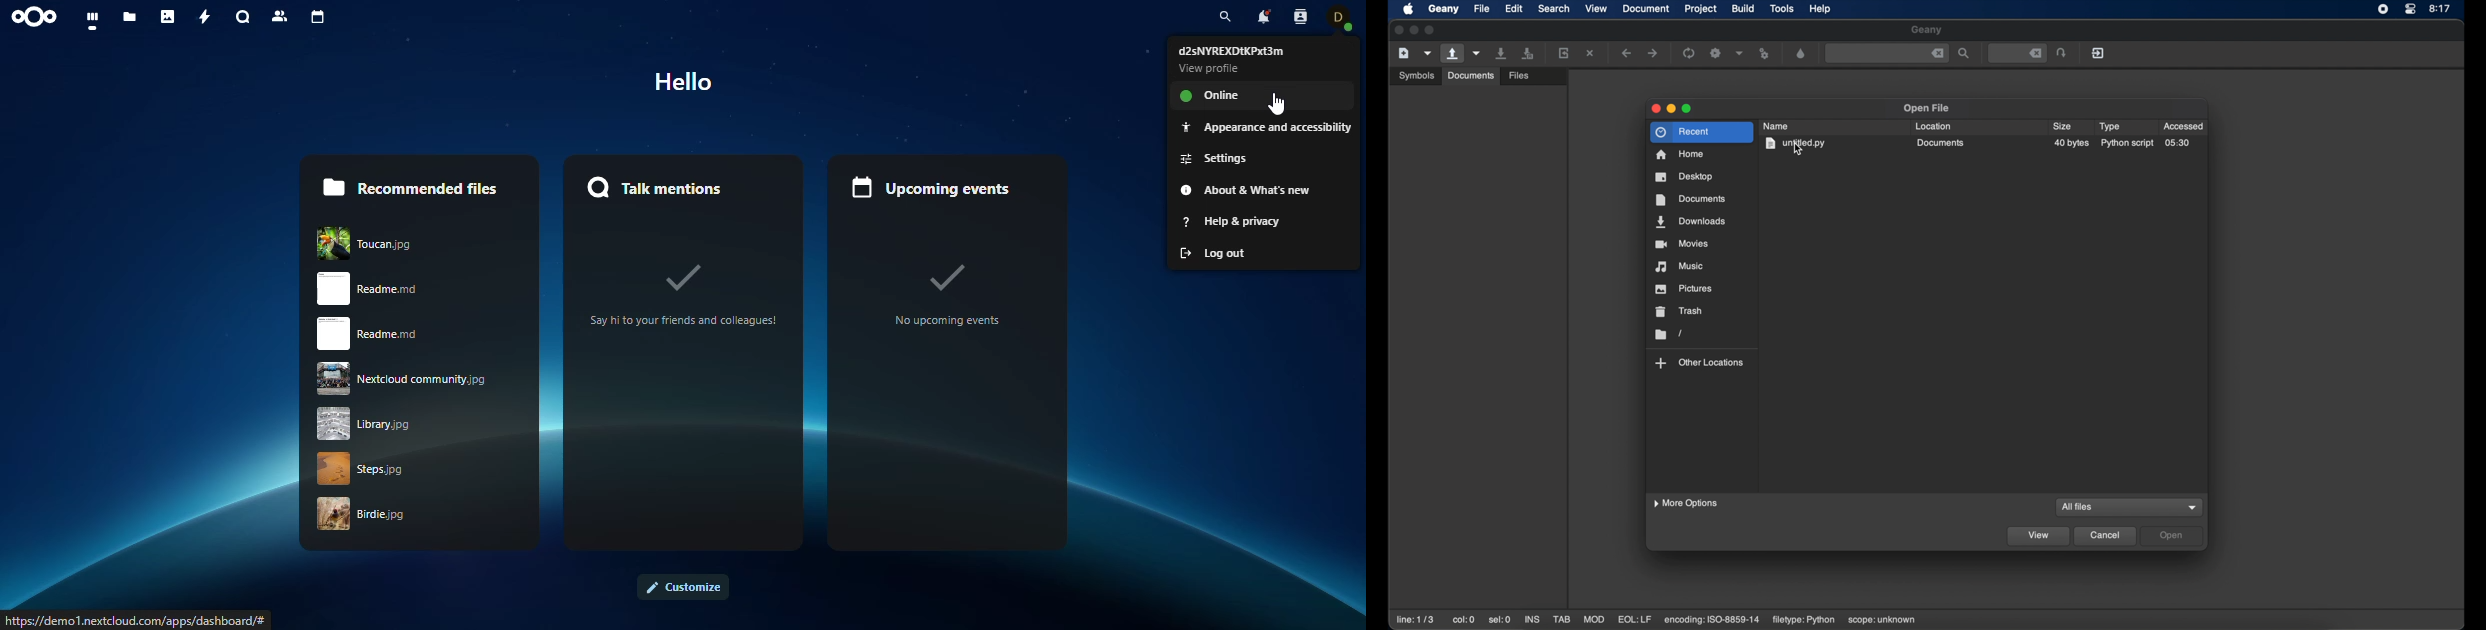  I want to click on files, so click(132, 19).